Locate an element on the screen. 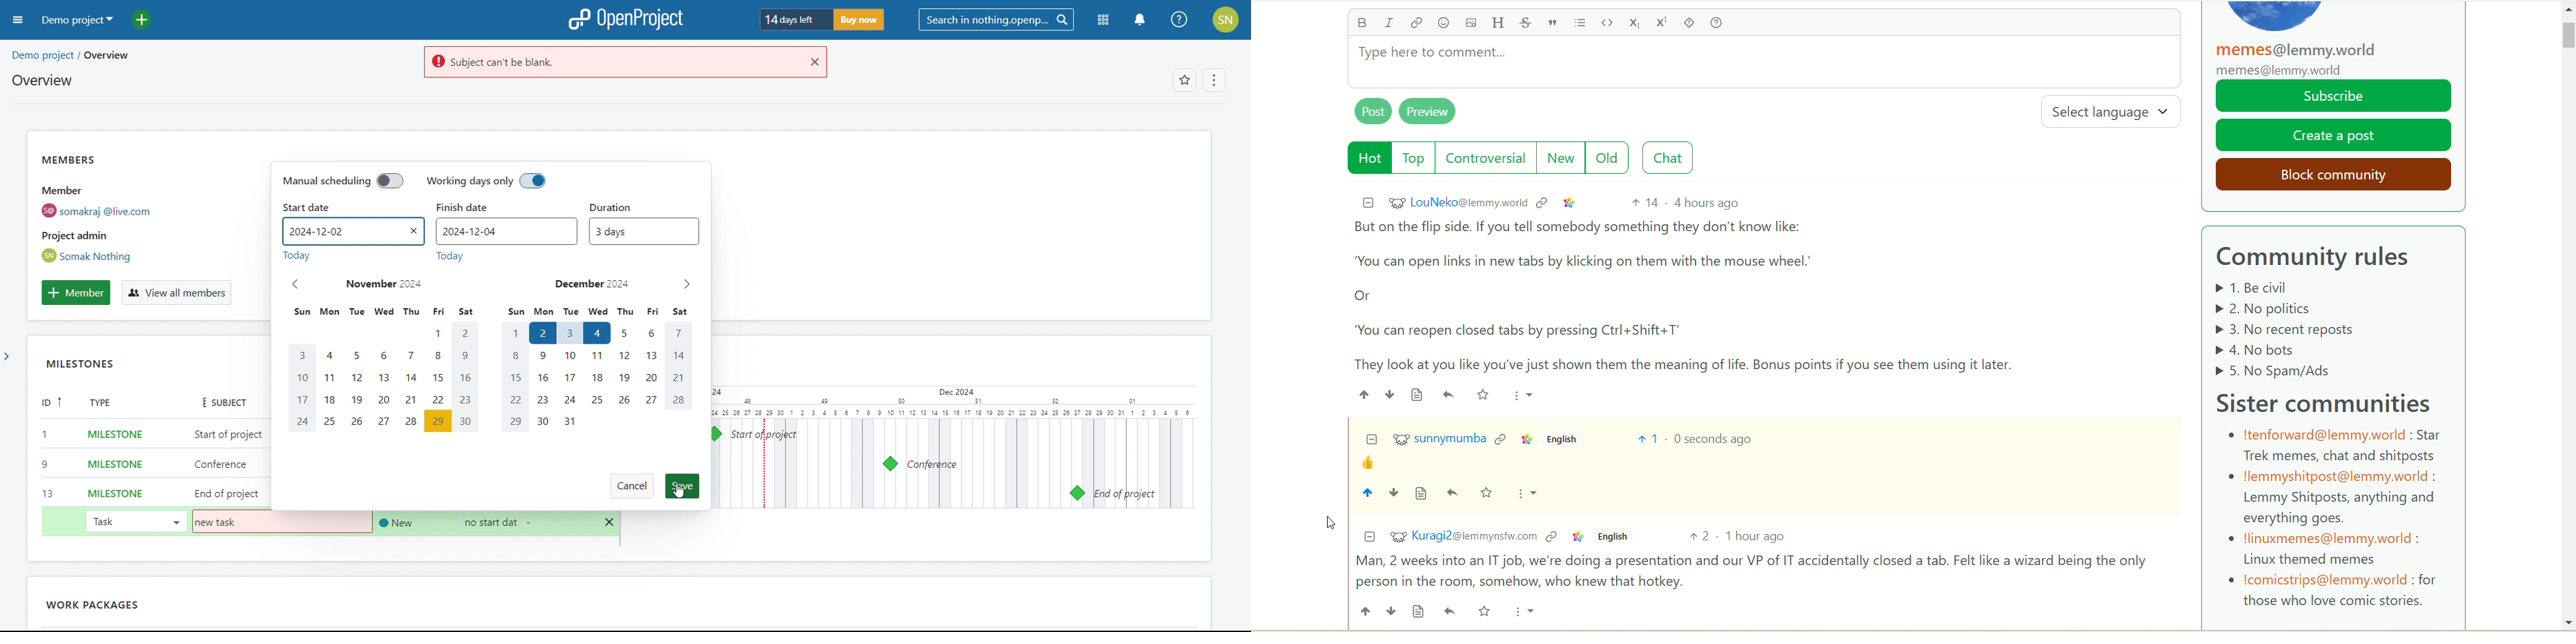 This screenshot has width=2576, height=644. sister communities details is located at coordinates (2333, 517).